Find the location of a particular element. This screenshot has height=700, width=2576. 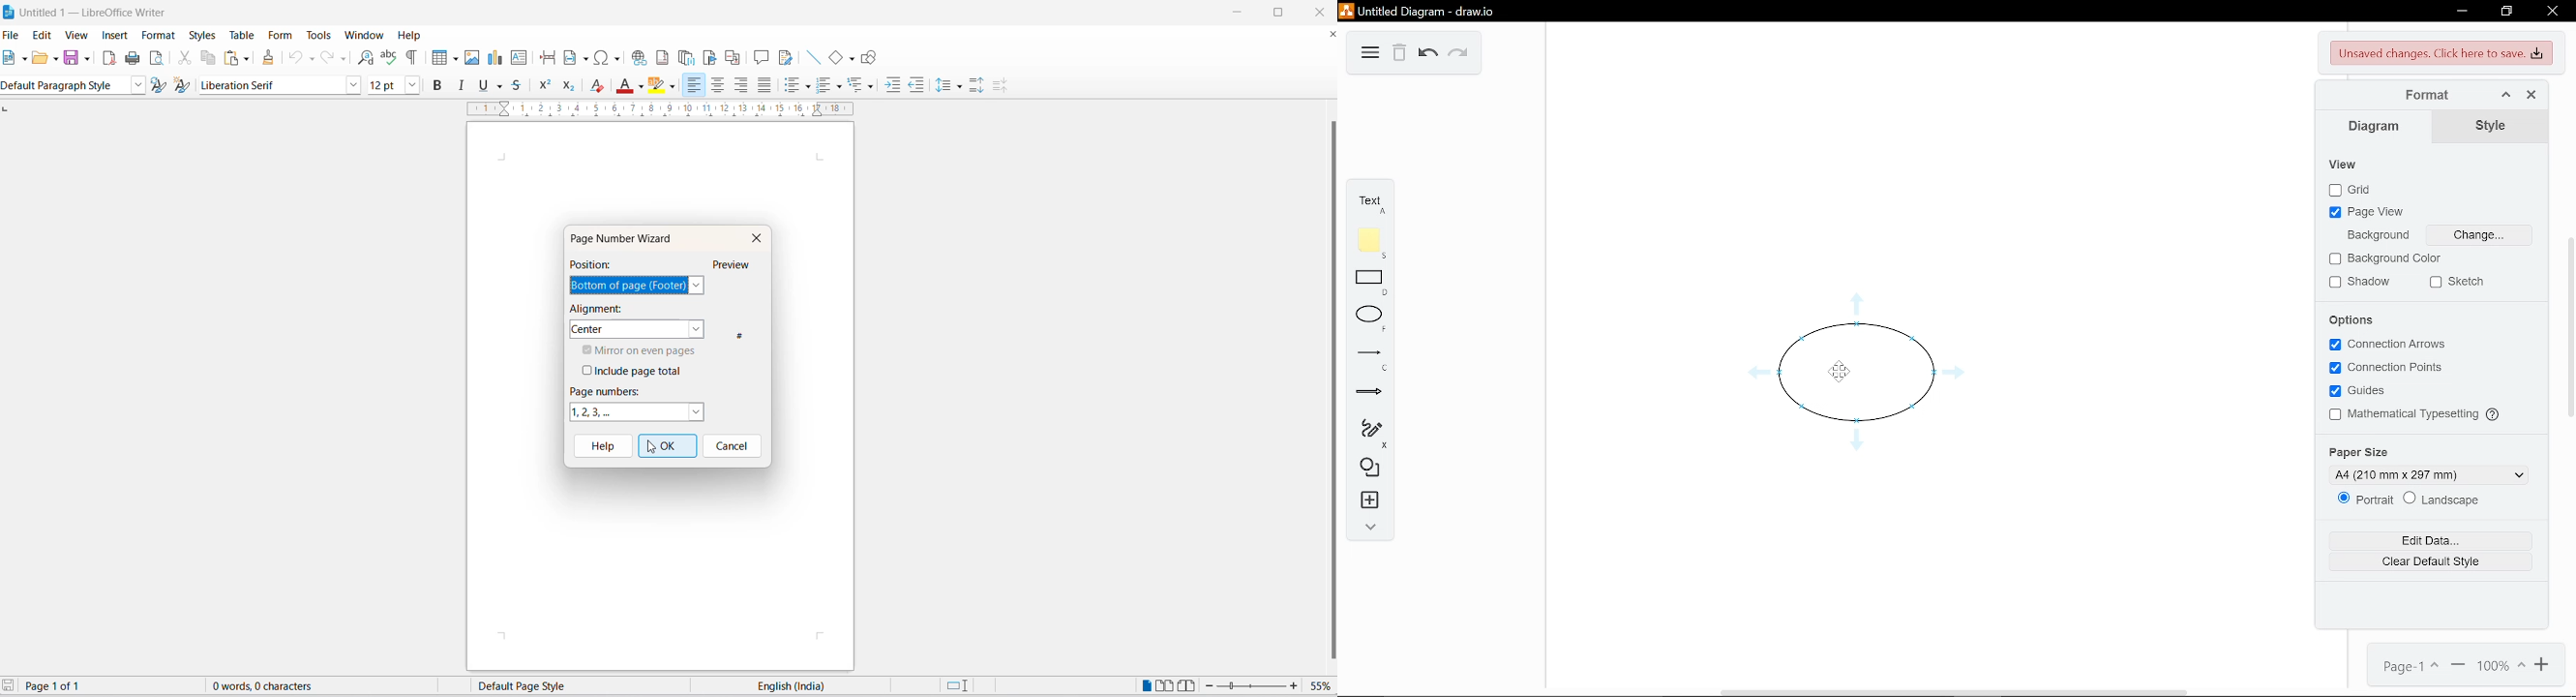

Current window is located at coordinates (1452, 12).